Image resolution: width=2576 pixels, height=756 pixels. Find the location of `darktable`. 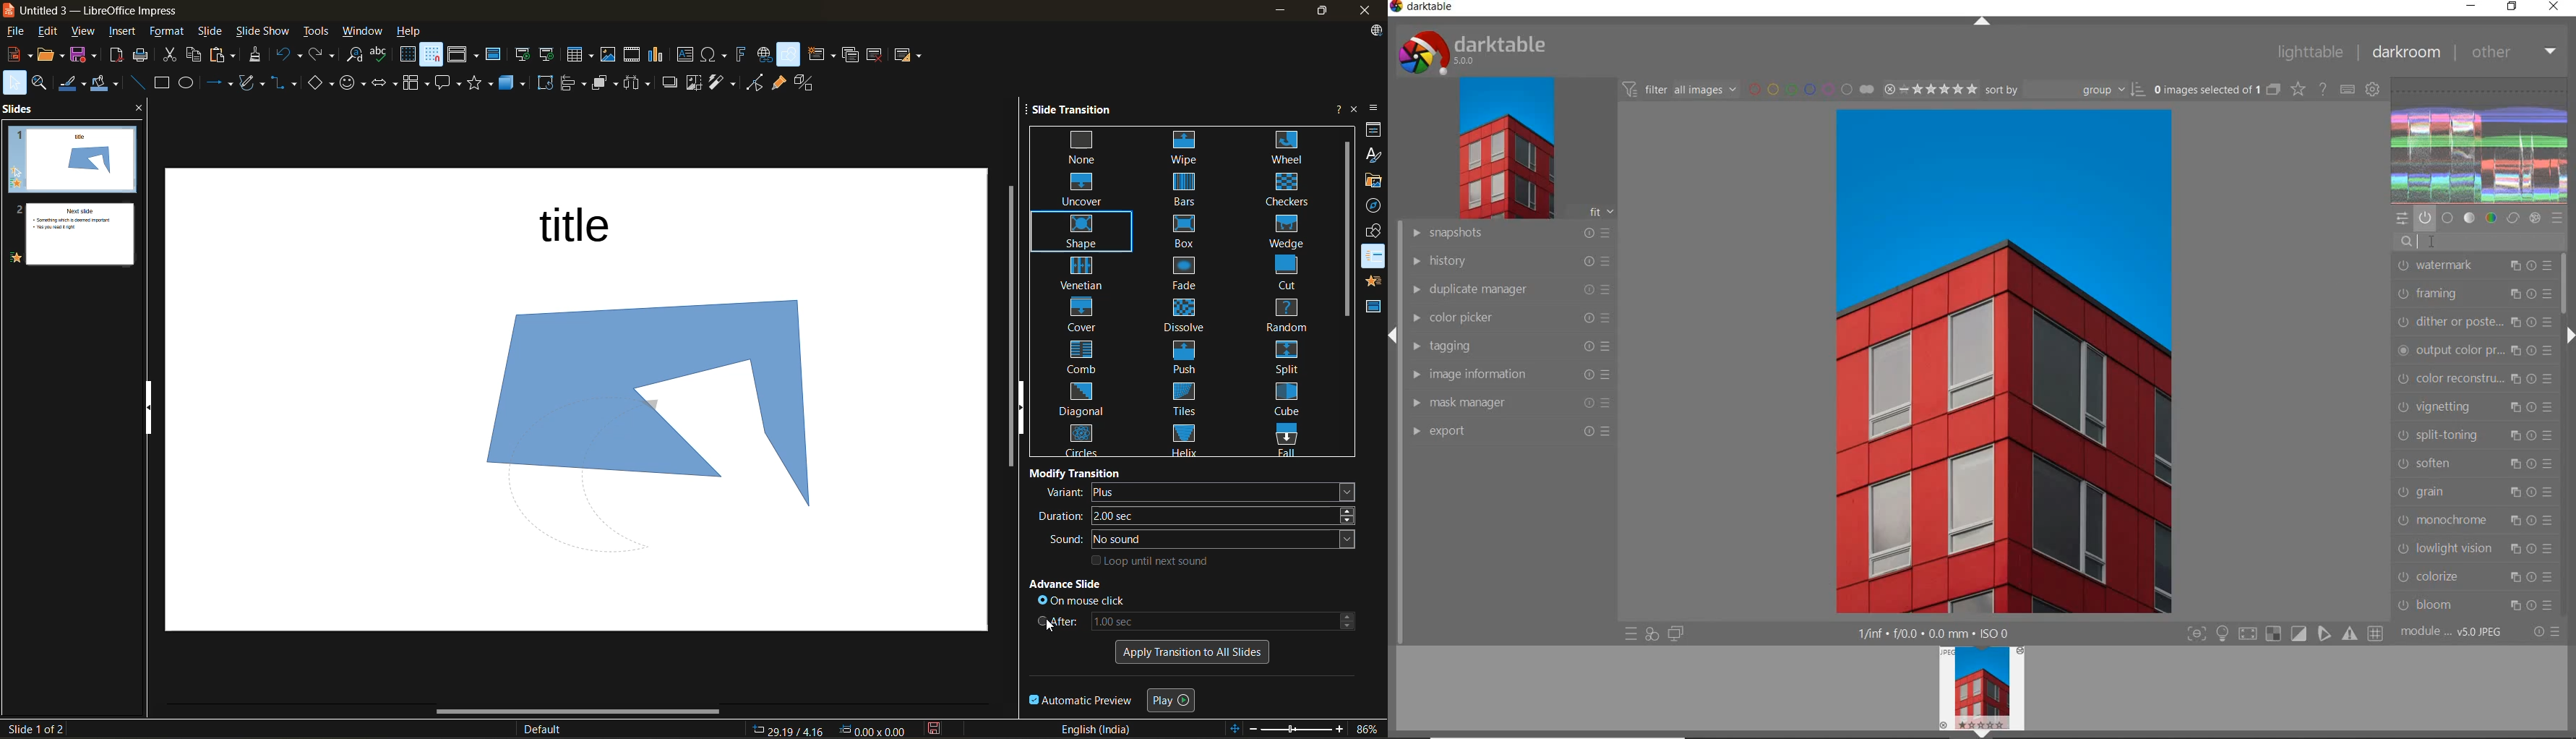

darktable is located at coordinates (1487, 49).